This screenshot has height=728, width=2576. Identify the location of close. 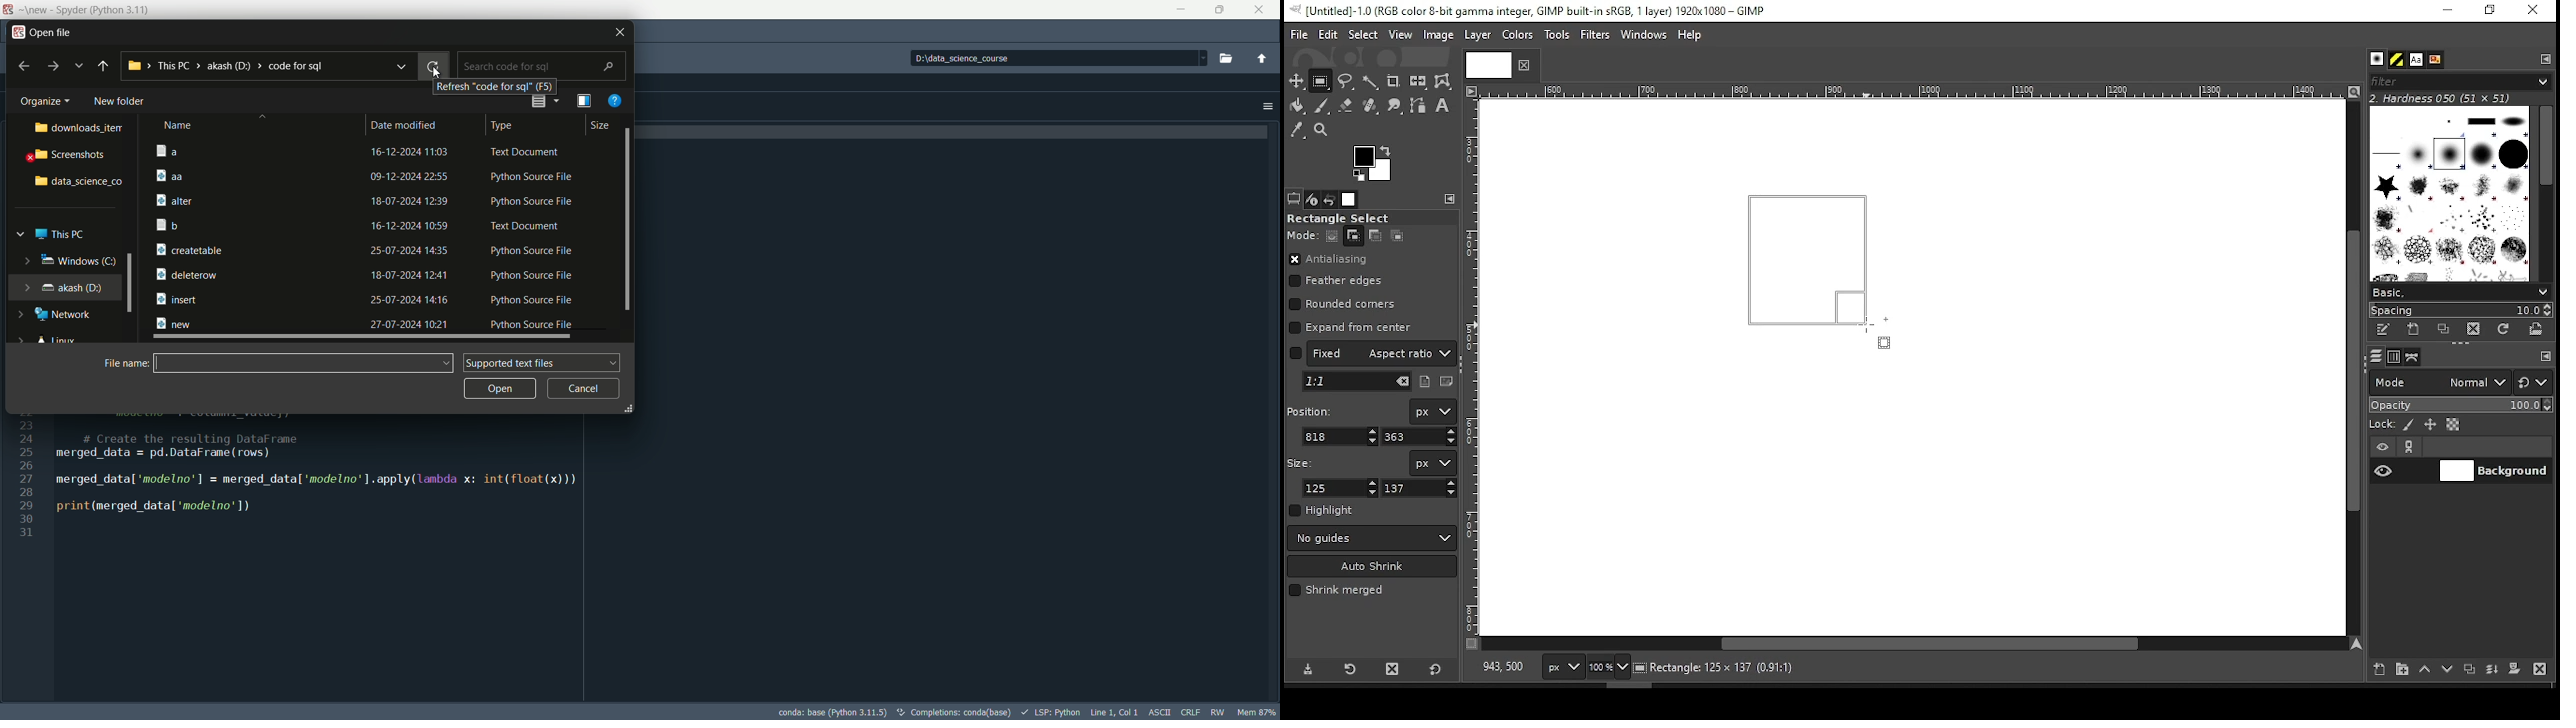
(612, 33).